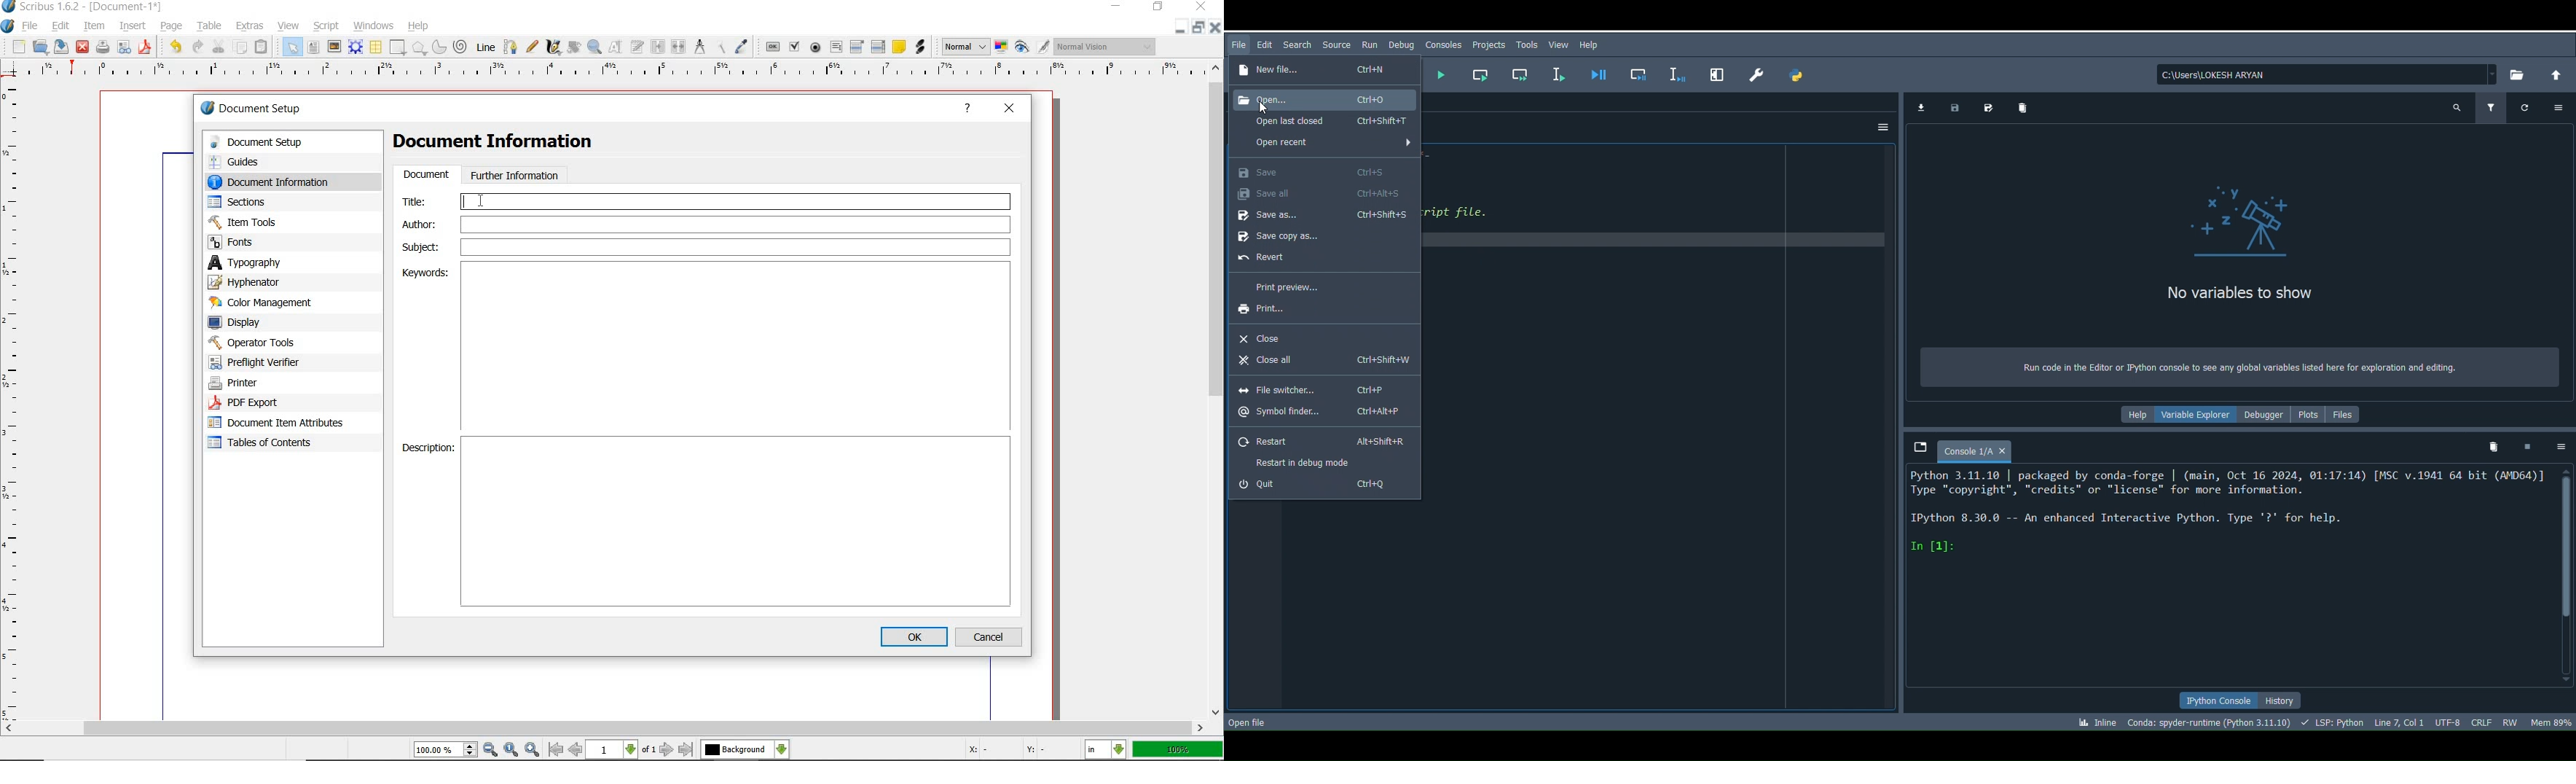 This screenshot has width=2576, height=784. What do you see at coordinates (2132, 415) in the screenshot?
I see `Help` at bounding box center [2132, 415].